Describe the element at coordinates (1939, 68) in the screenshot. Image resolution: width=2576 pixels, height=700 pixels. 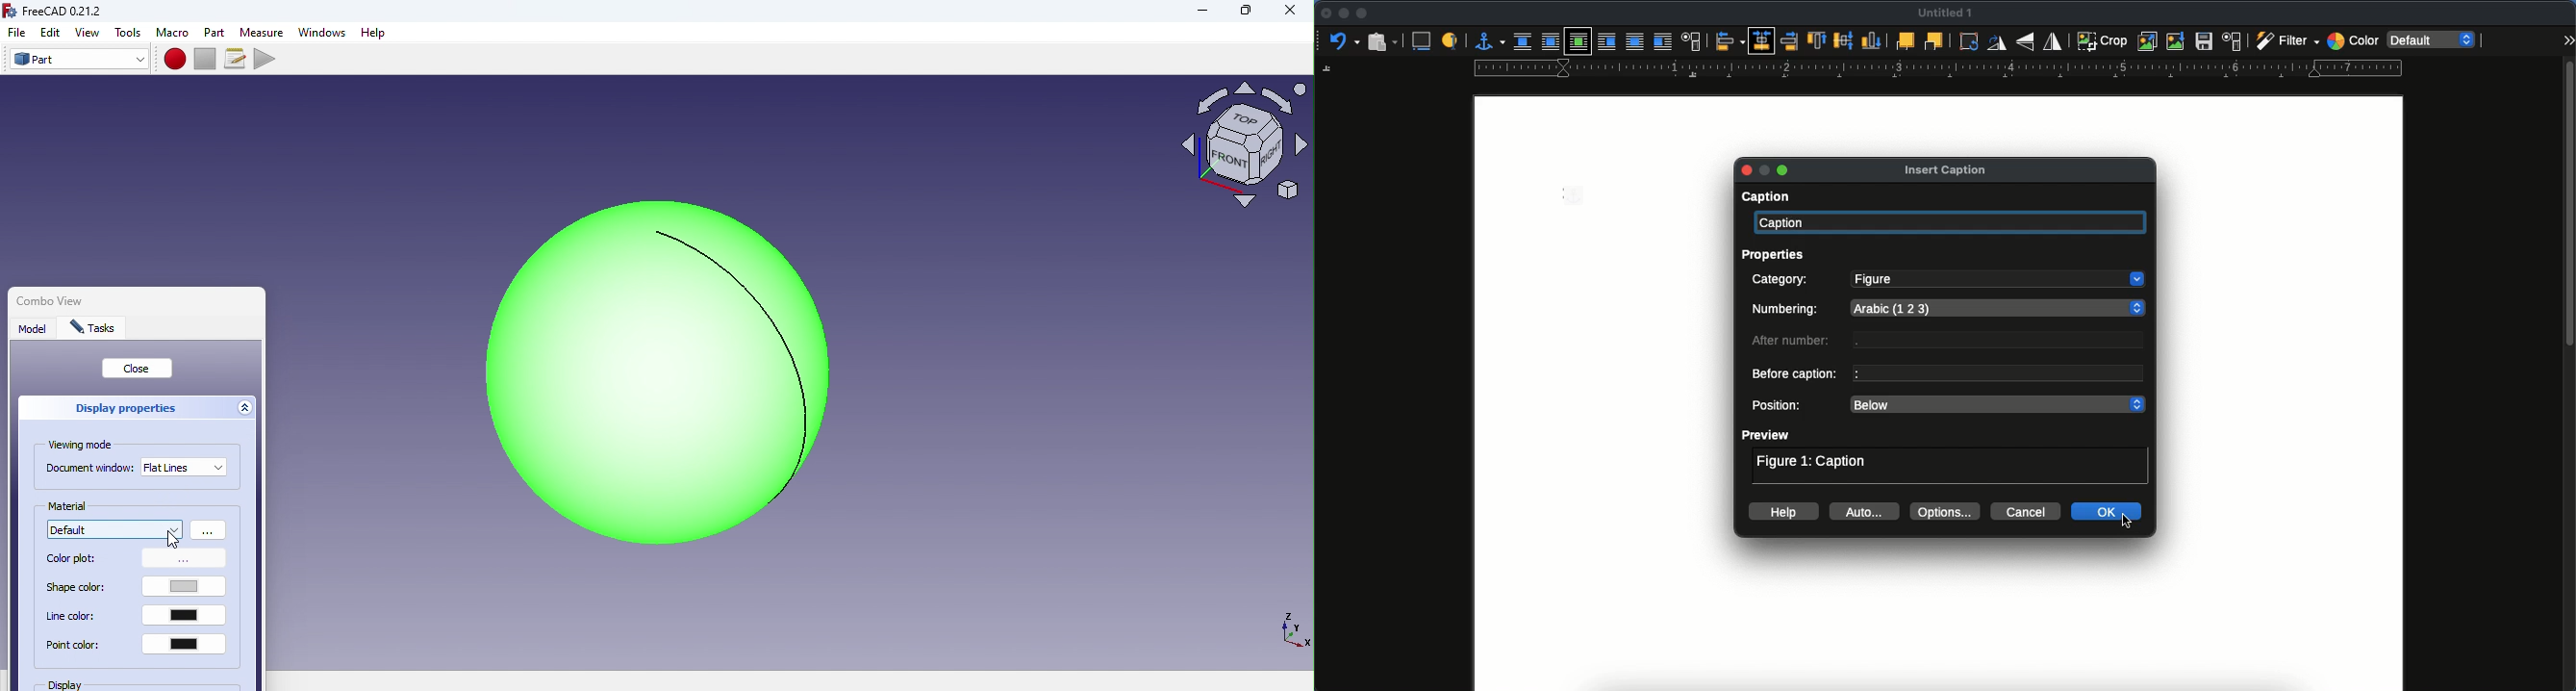
I see `guide` at that location.